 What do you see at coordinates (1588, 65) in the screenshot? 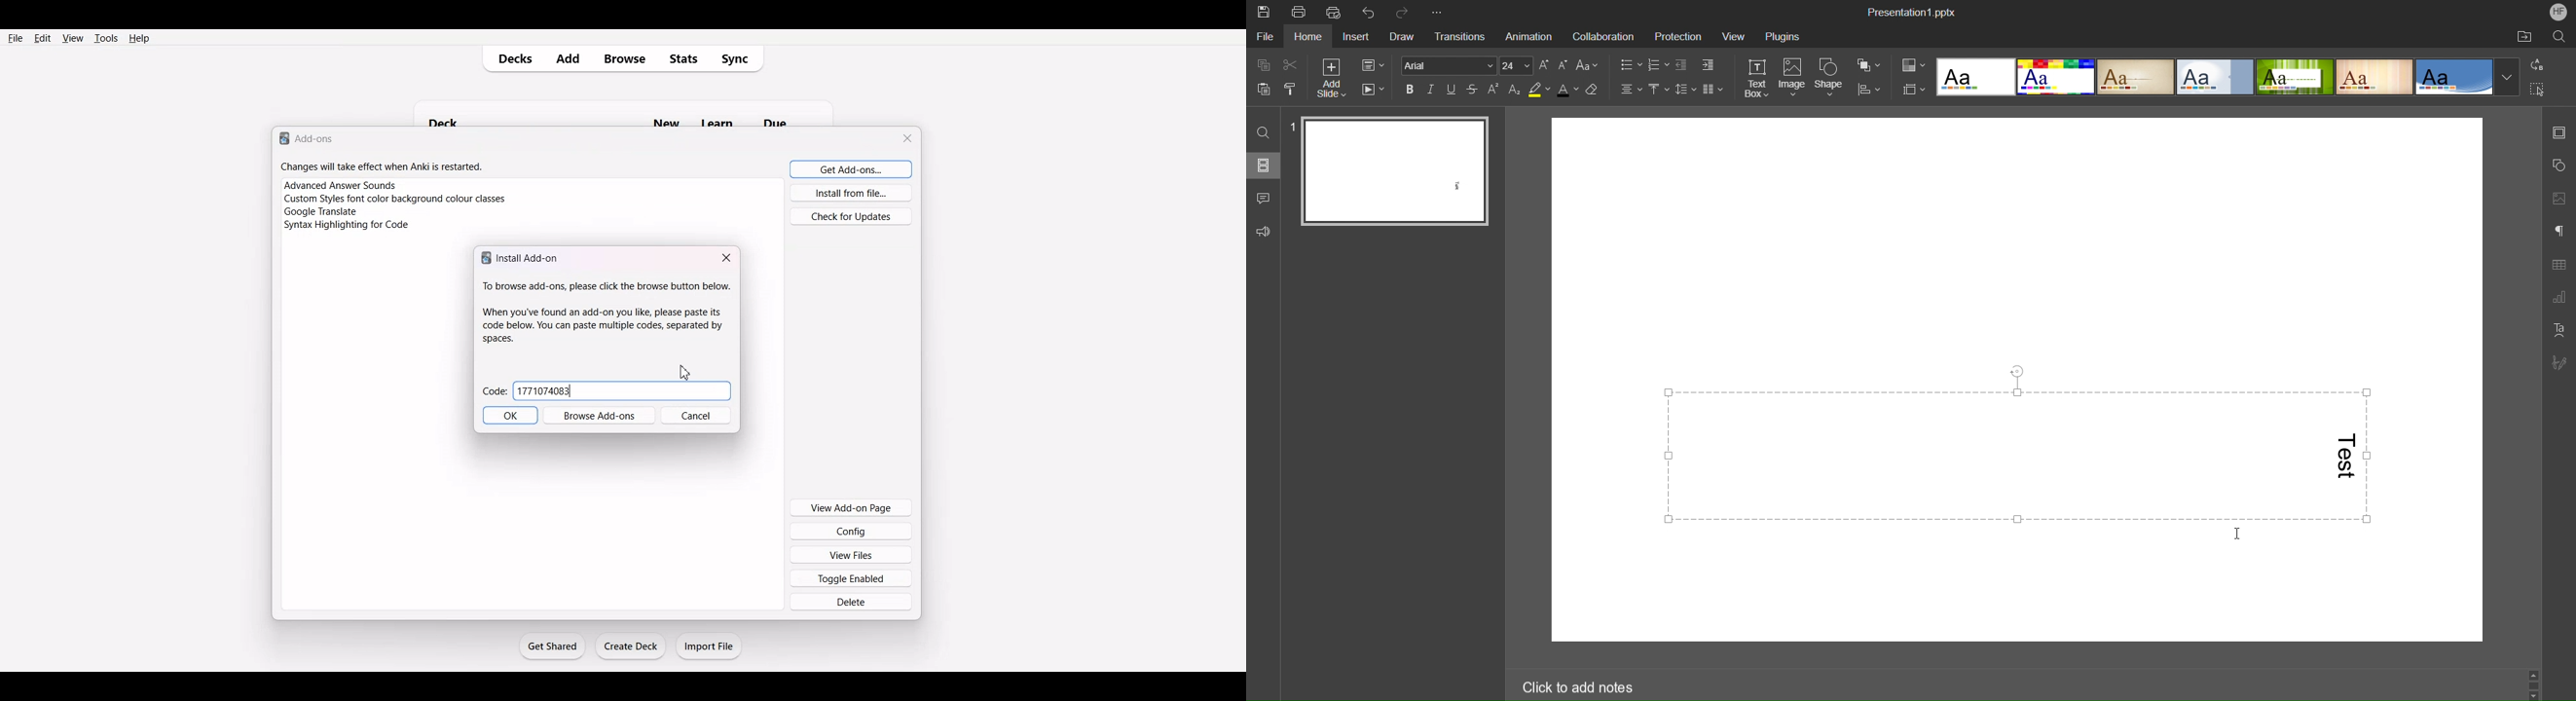
I see `Text Case` at bounding box center [1588, 65].